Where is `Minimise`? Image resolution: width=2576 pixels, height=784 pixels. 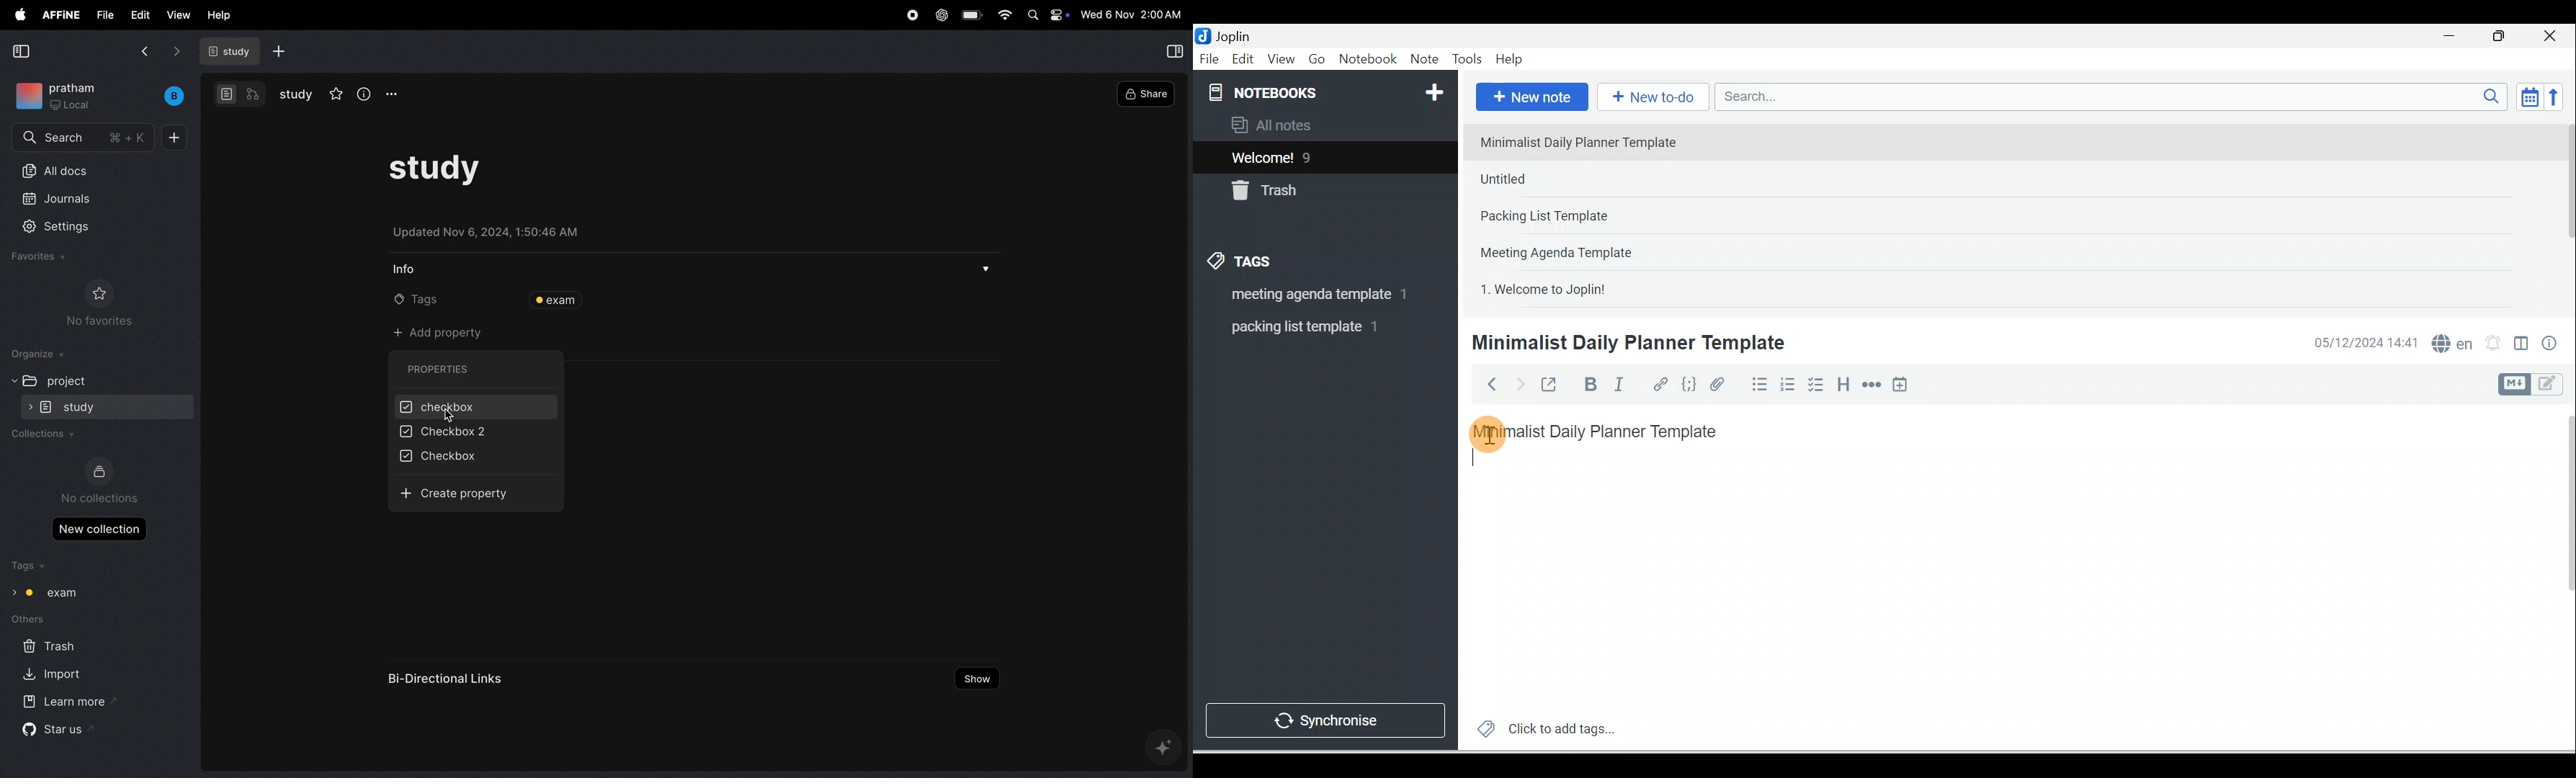 Minimise is located at coordinates (2454, 37).